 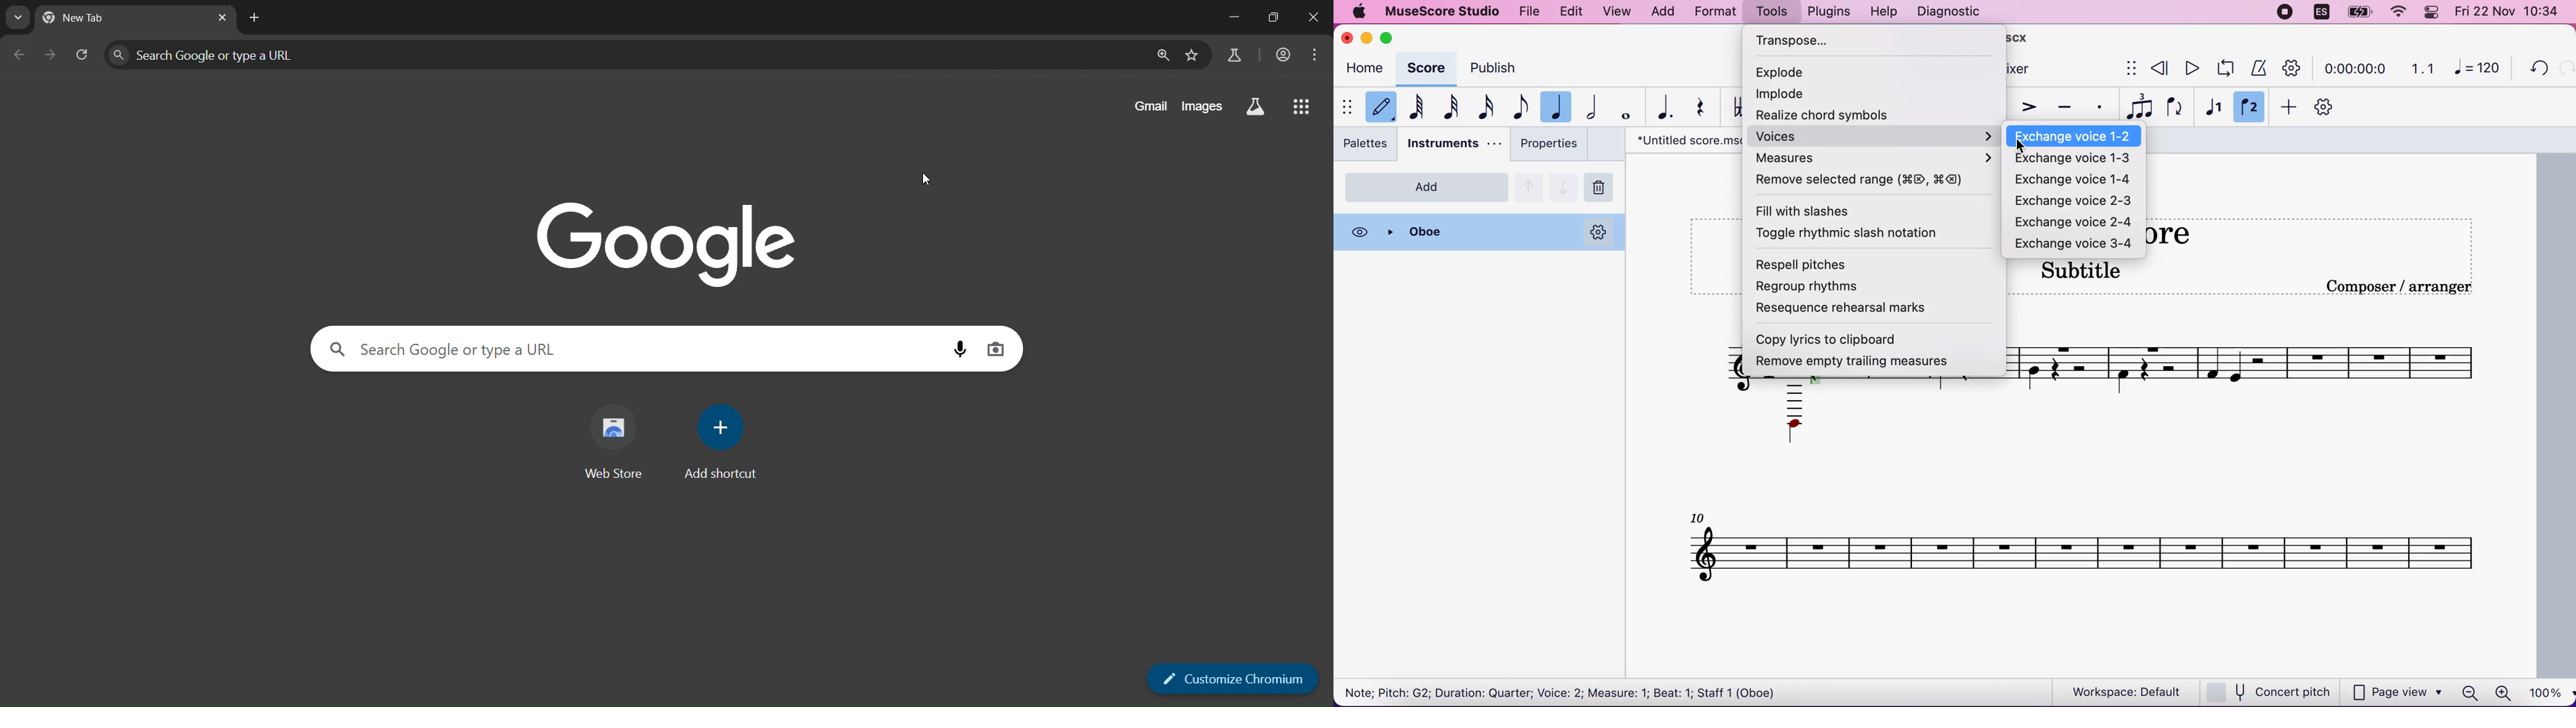 I want to click on undo, so click(x=2535, y=70).